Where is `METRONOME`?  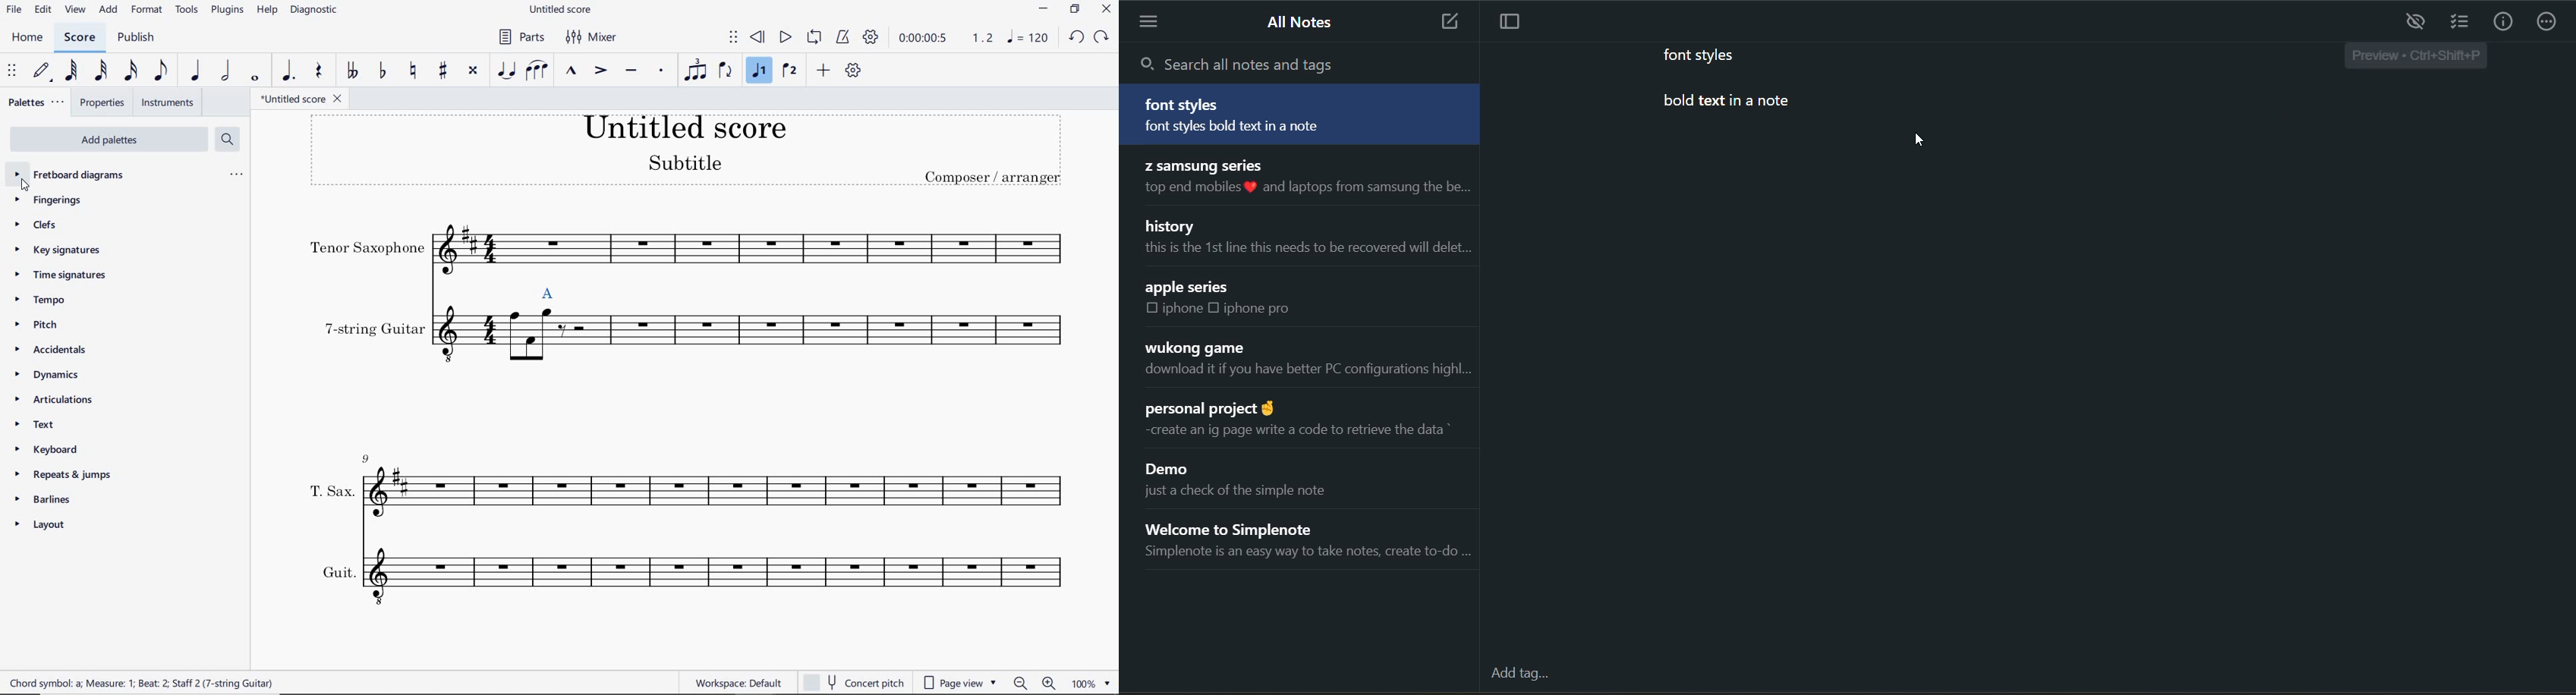
METRONOME is located at coordinates (842, 38).